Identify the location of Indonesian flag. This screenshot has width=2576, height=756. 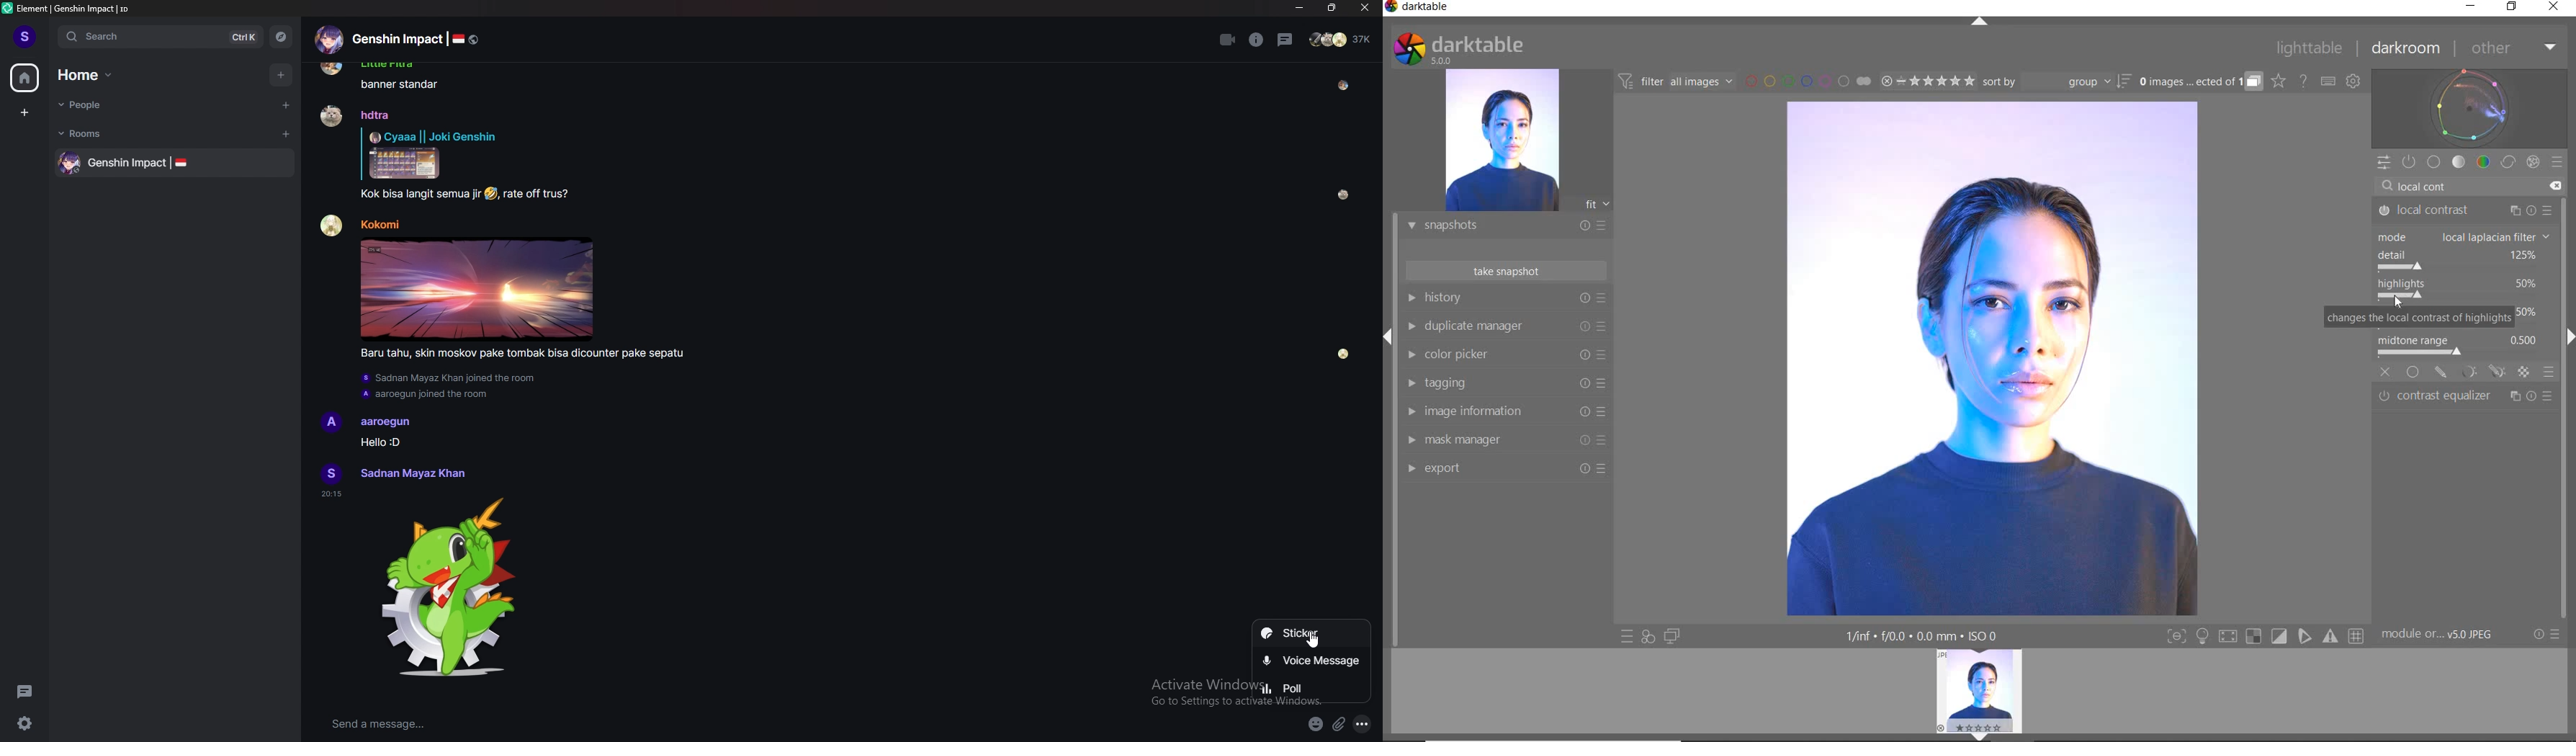
(181, 162).